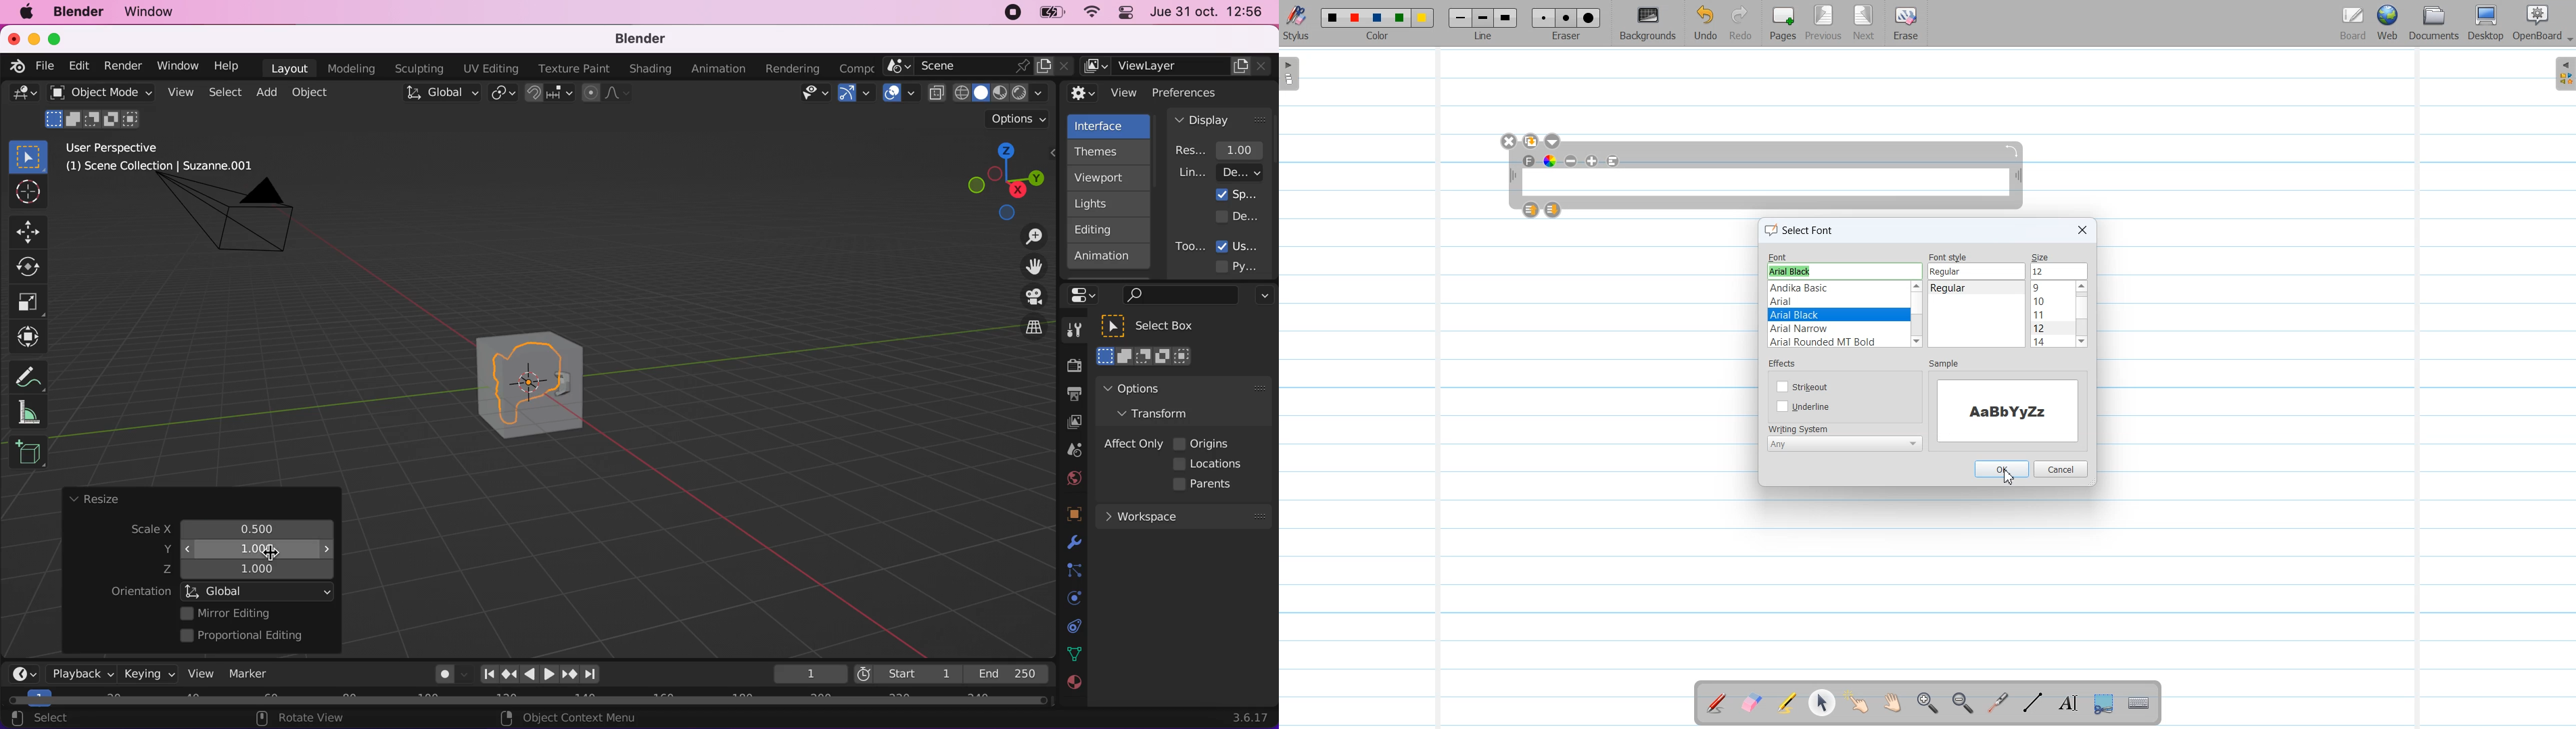 The width and height of the screenshot is (2576, 756). I want to click on help, so click(227, 65).